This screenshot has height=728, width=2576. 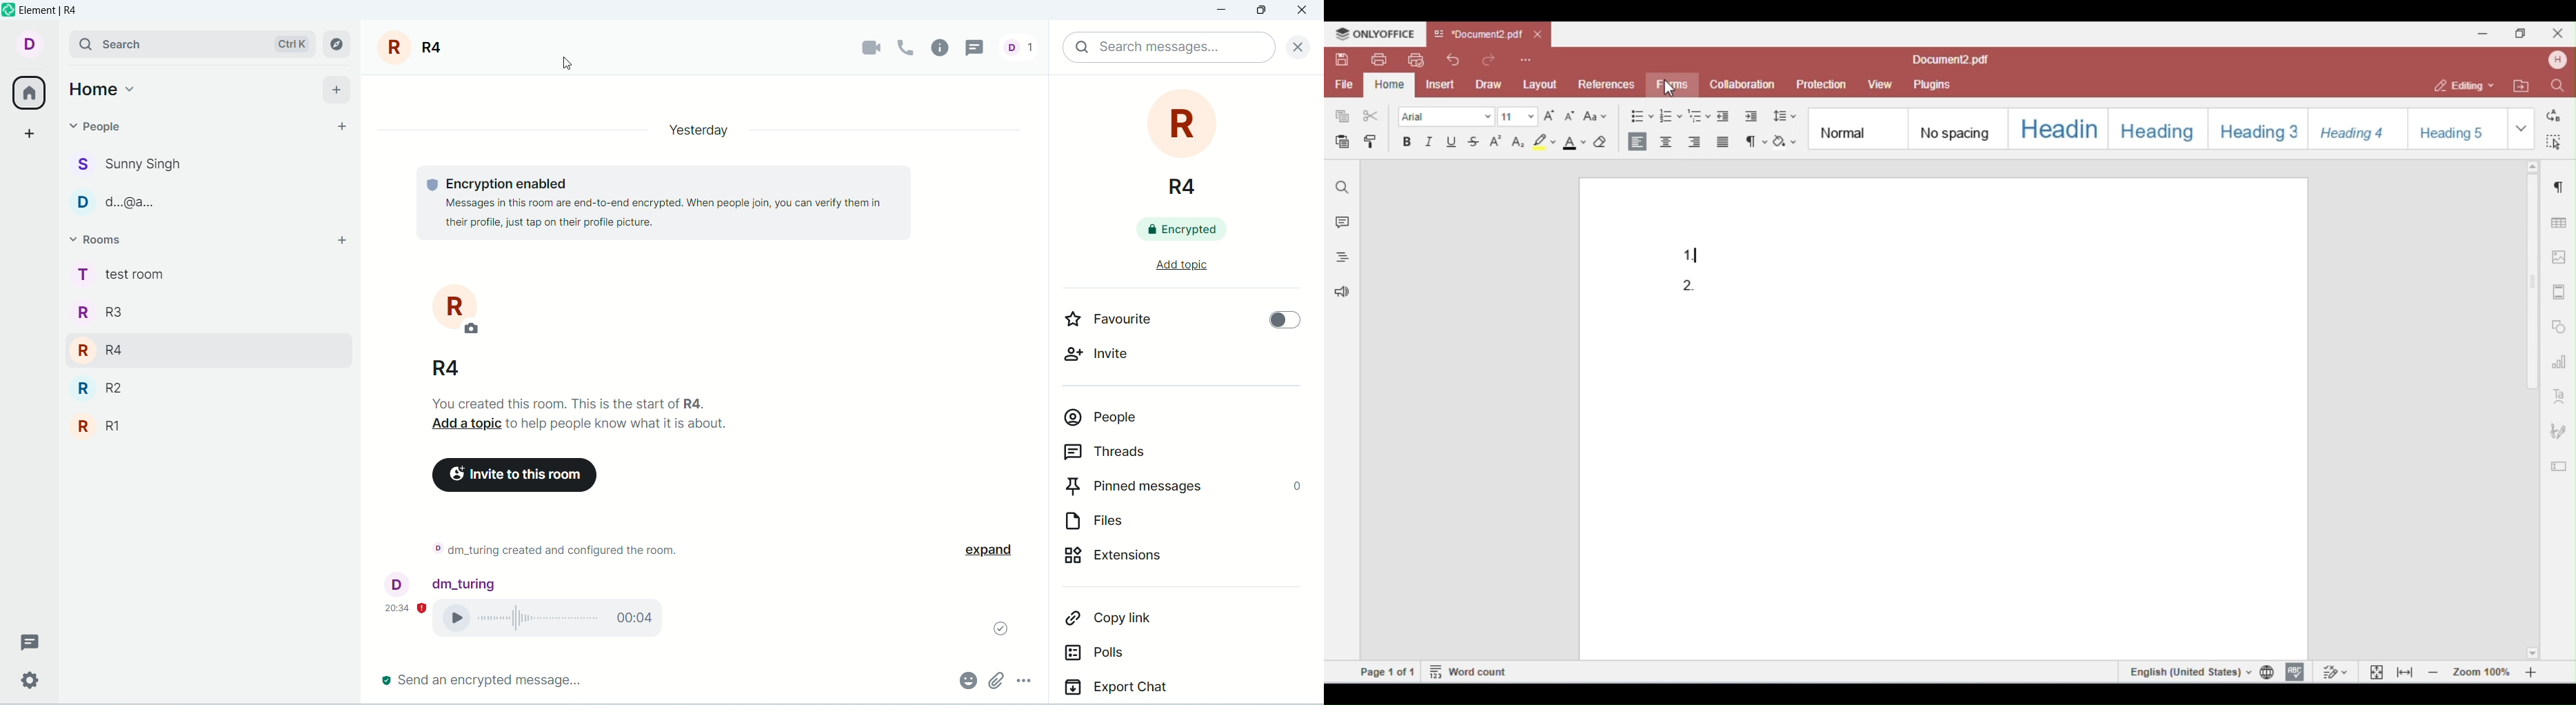 I want to click on search, so click(x=191, y=43).